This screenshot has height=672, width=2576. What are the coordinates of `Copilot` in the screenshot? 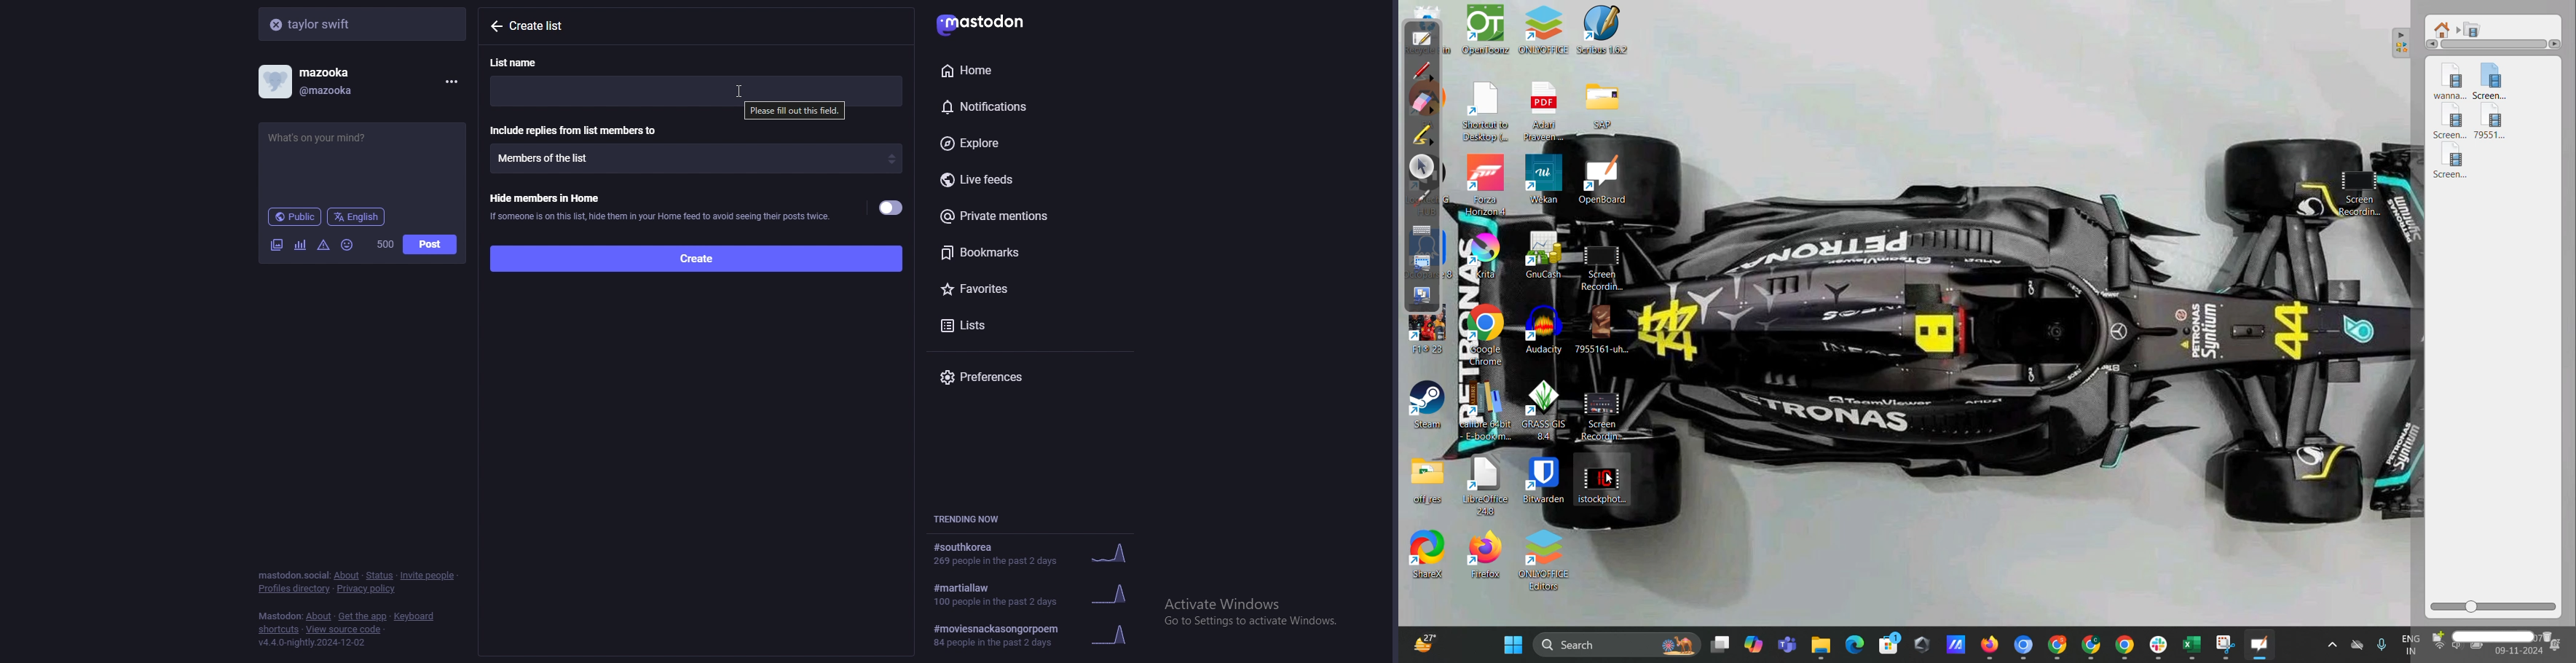 It's located at (1752, 646).